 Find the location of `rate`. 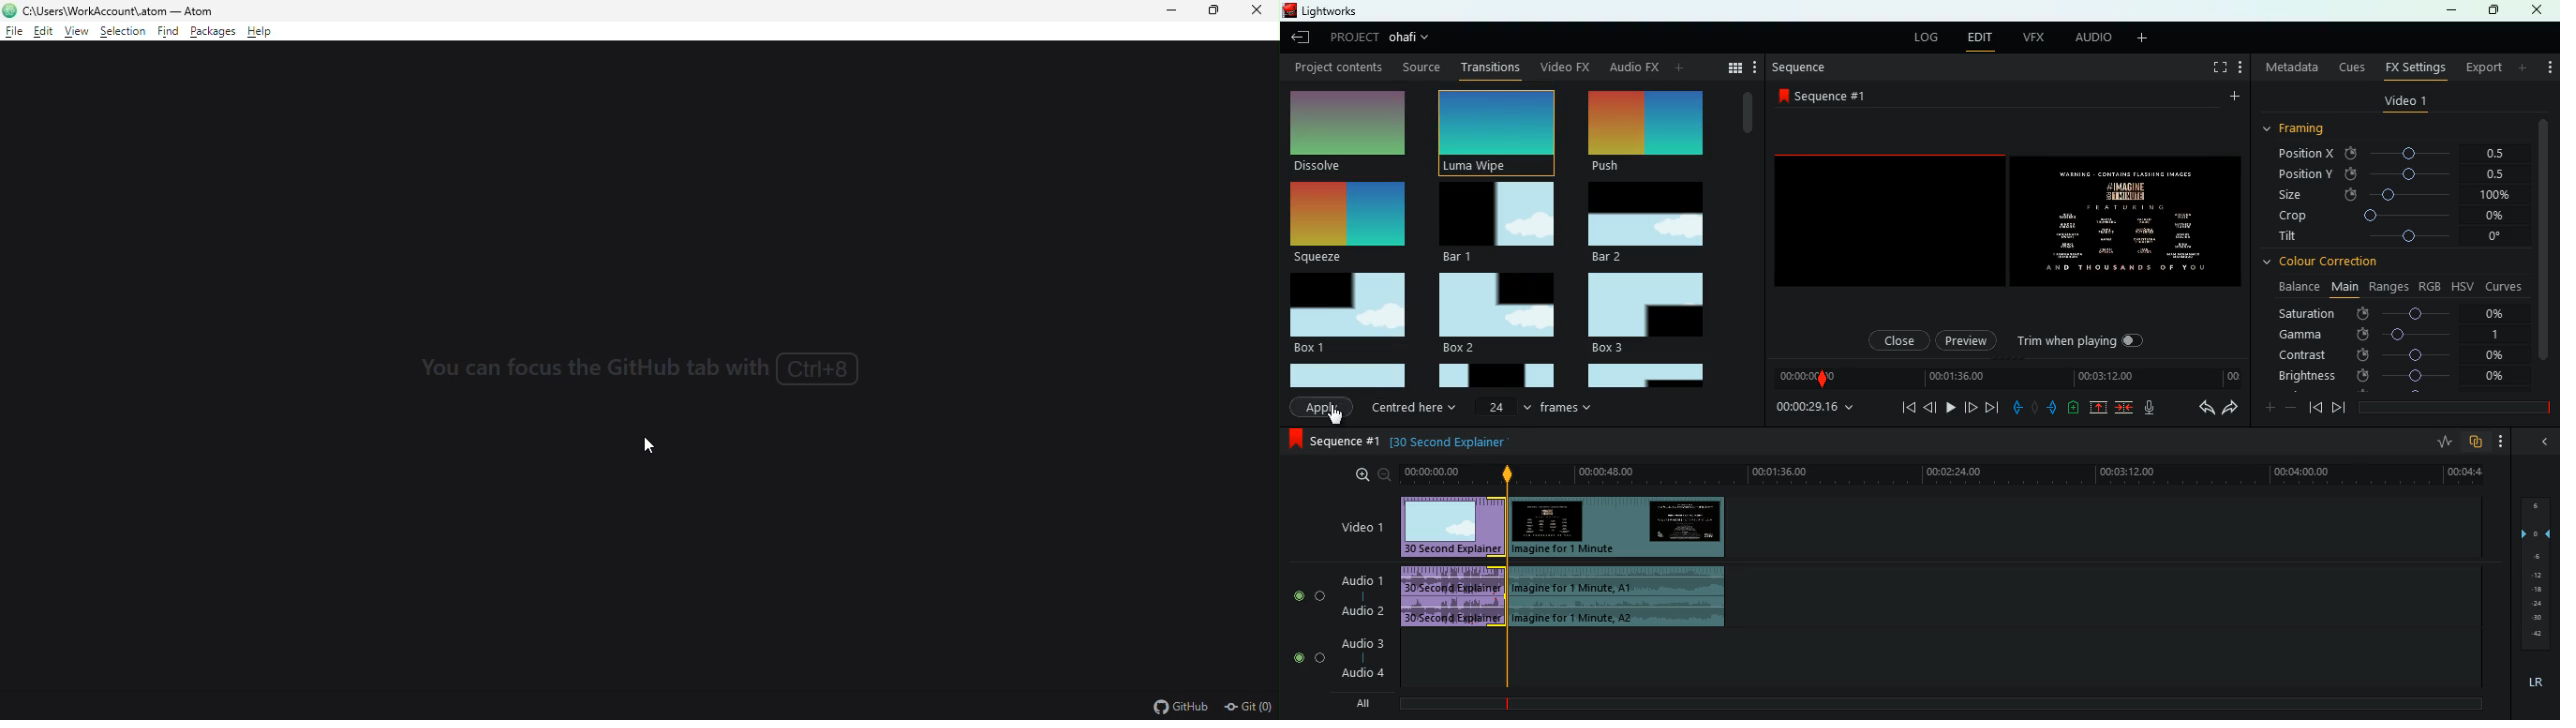

rate is located at coordinates (2443, 444).